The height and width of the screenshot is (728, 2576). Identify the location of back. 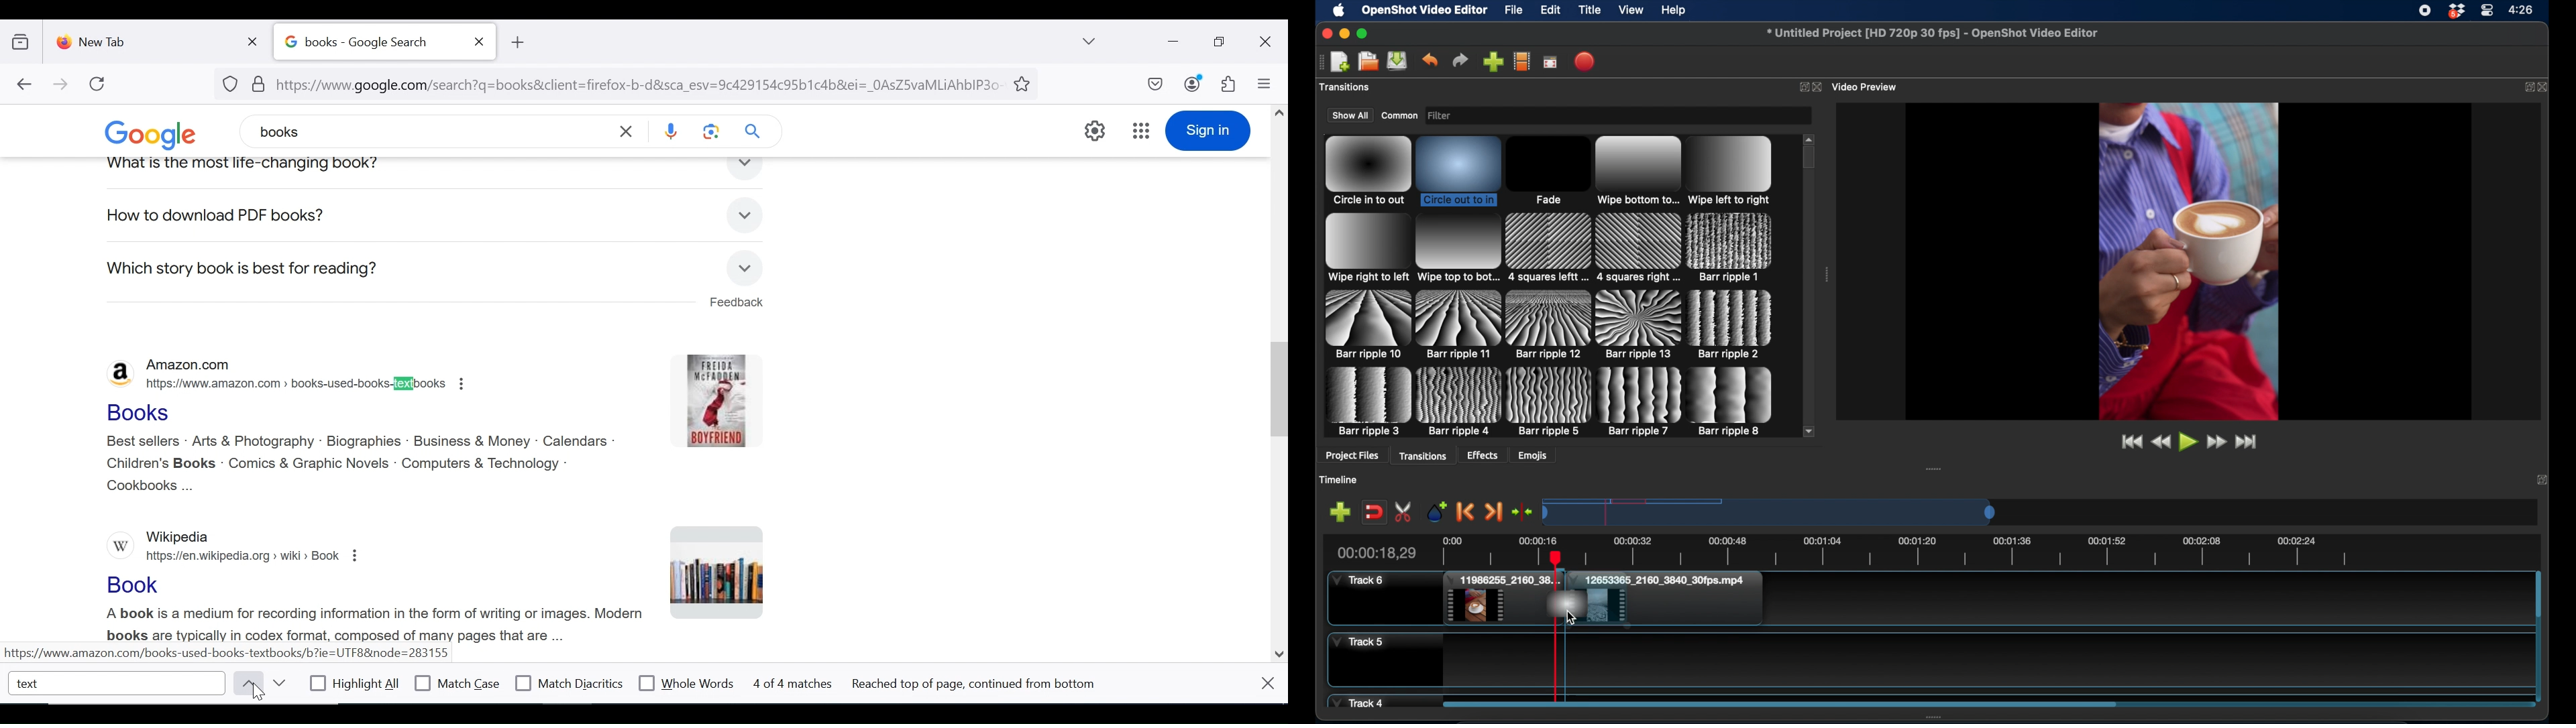
(23, 85).